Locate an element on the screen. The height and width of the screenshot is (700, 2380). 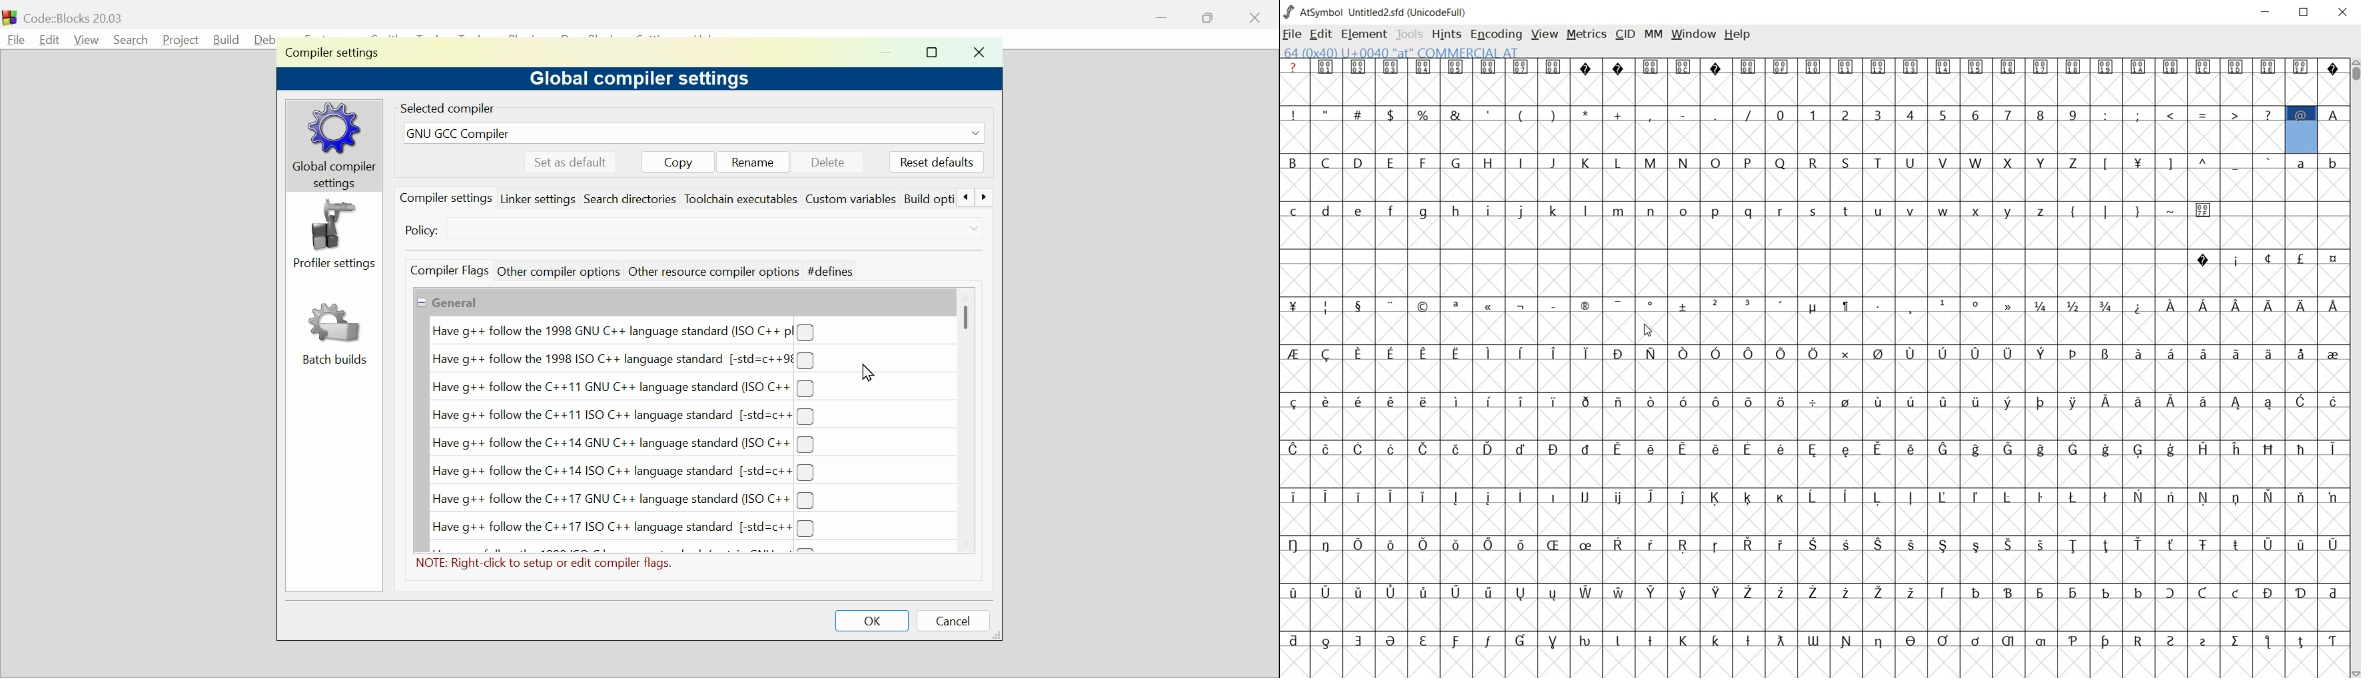
defines is located at coordinates (830, 271).